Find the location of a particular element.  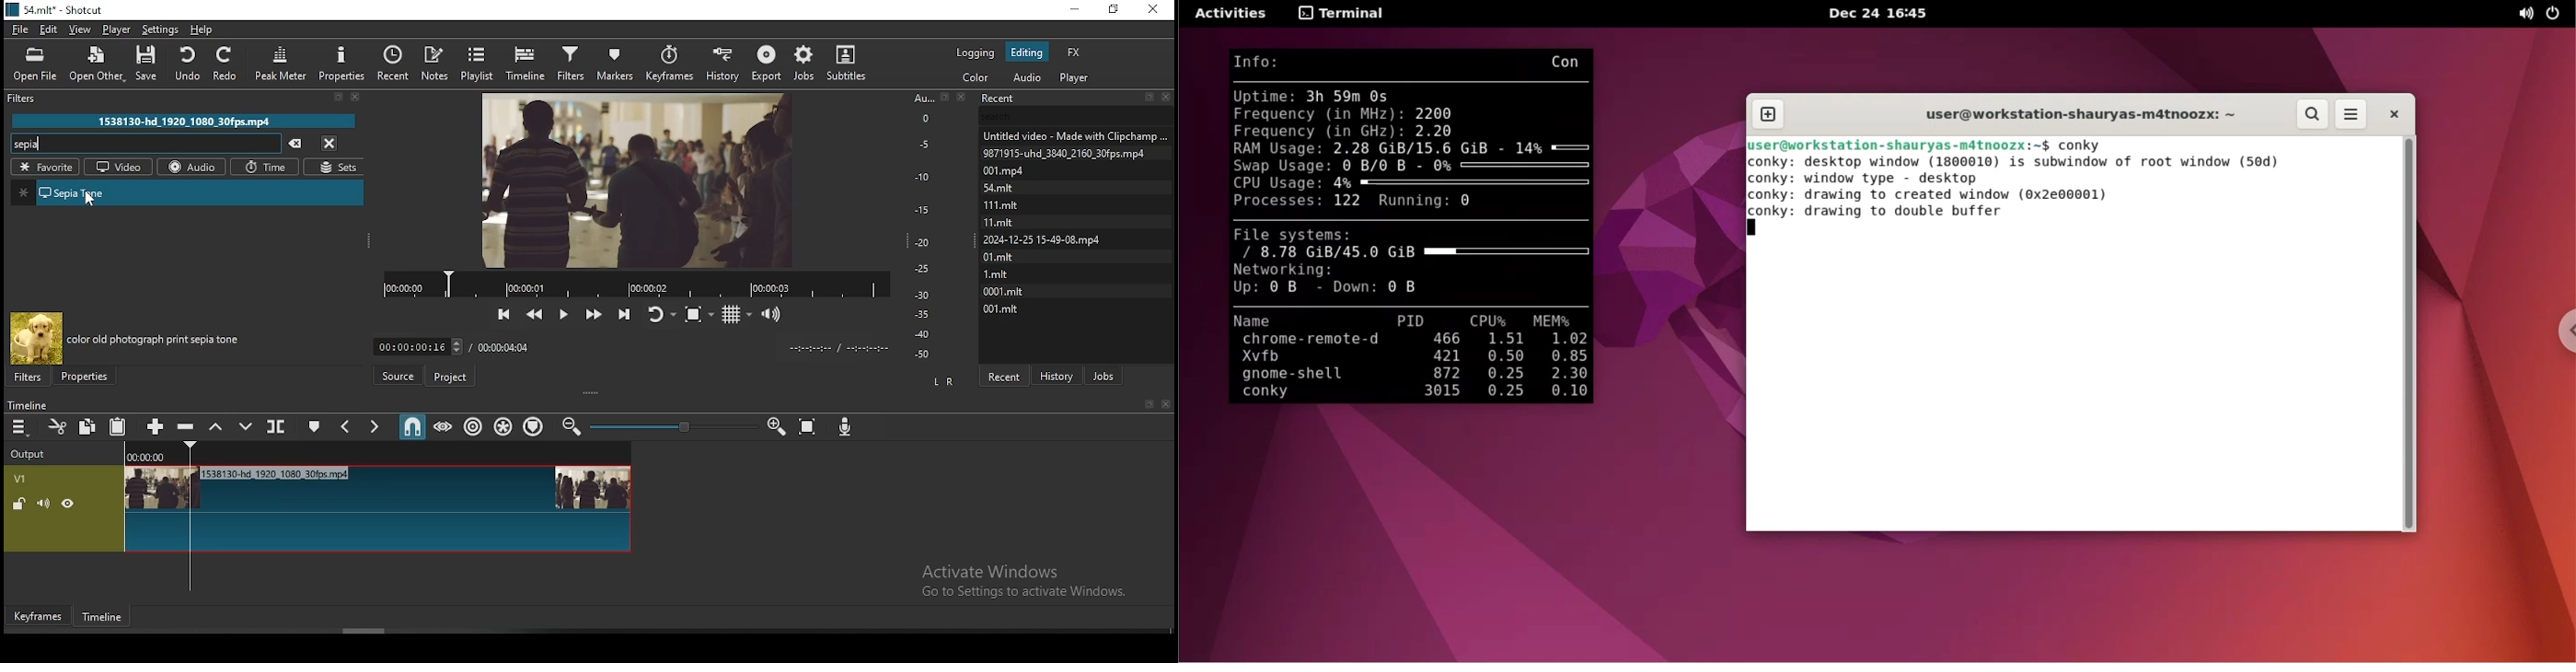

export is located at coordinates (768, 62).